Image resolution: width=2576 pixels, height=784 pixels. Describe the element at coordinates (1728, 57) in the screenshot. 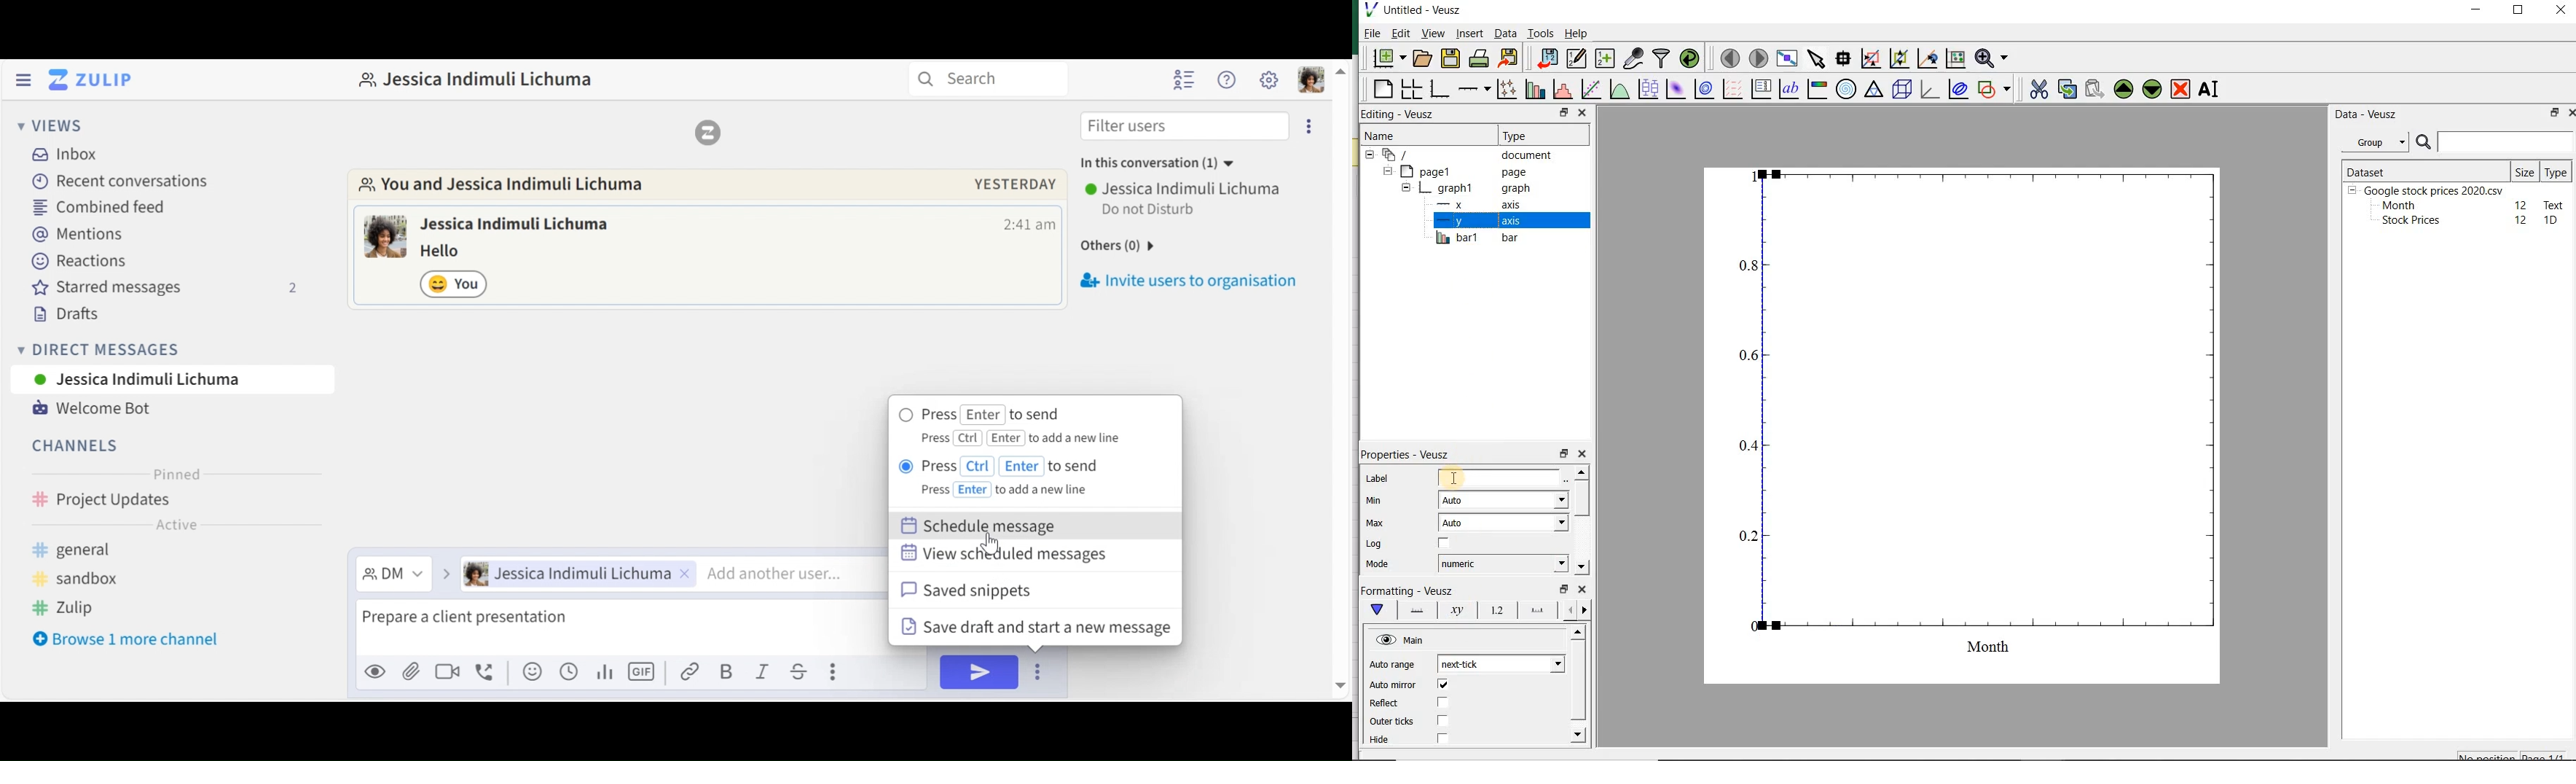

I see `move to the previous page` at that location.